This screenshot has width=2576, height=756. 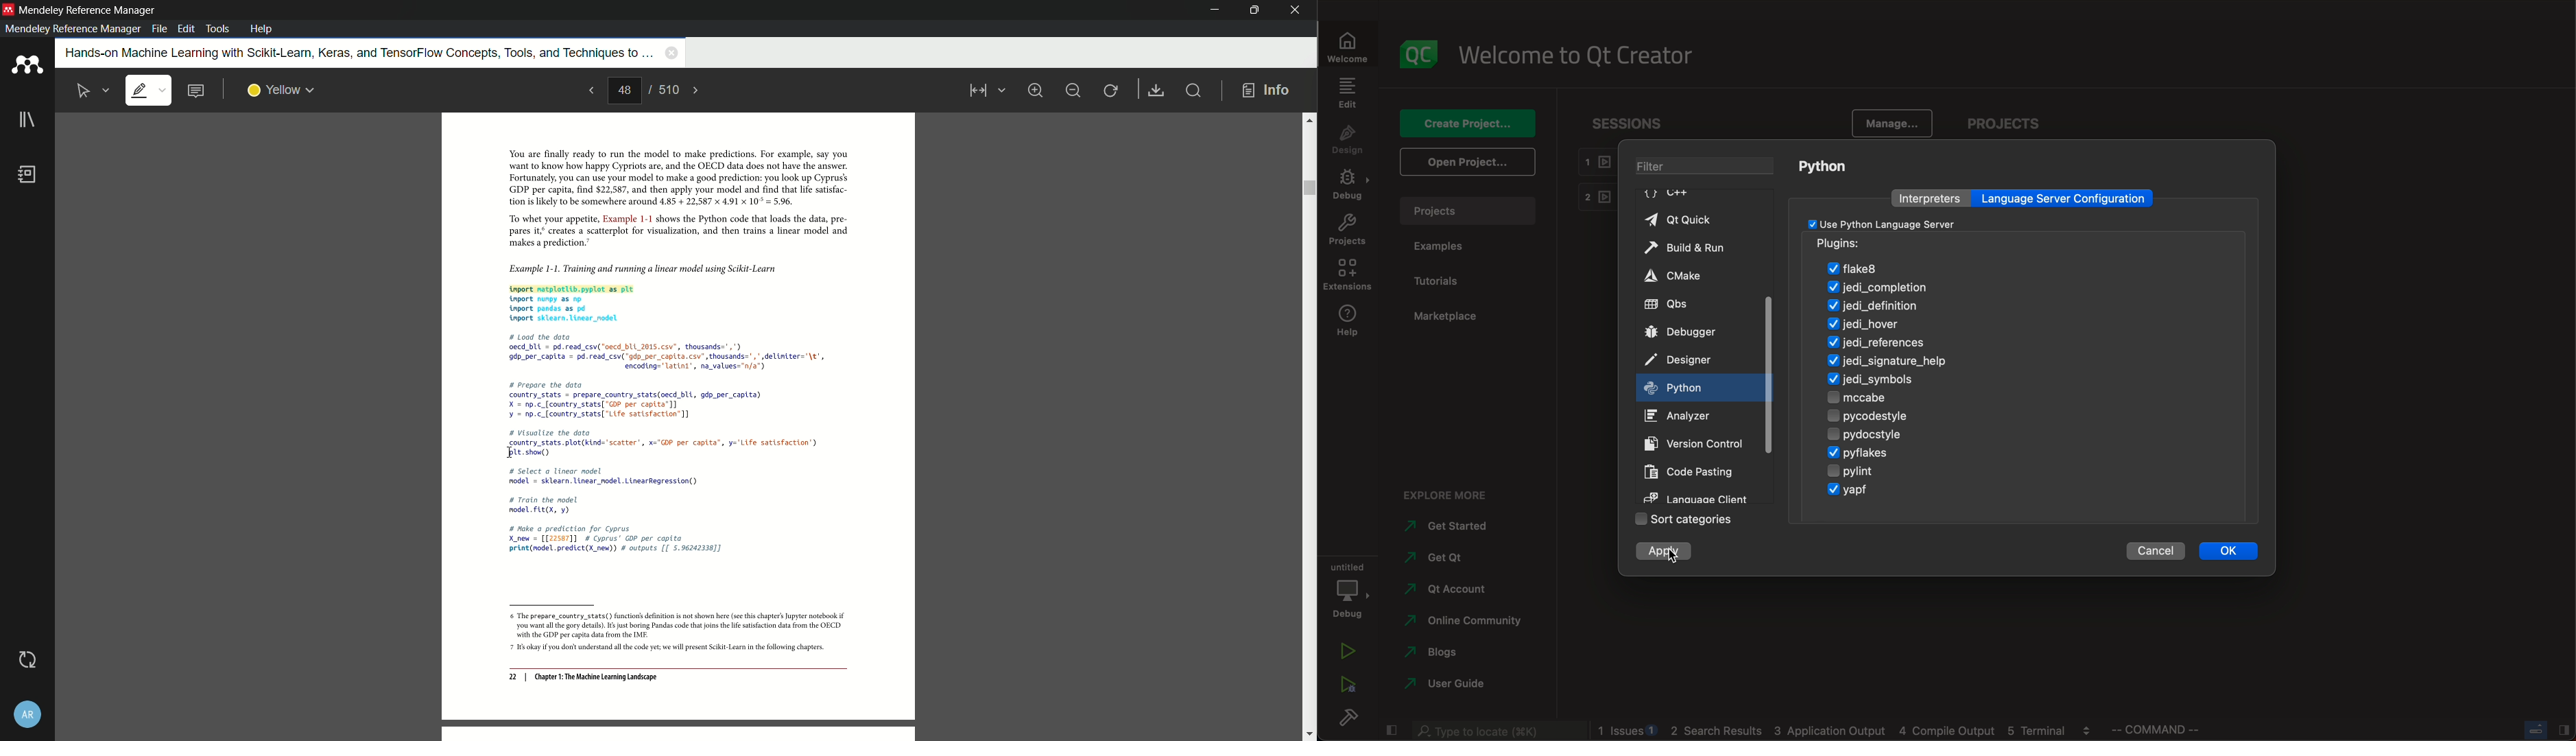 What do you see at coordinates (1347, 717) in the screenshot?
I see `build` at bounding box center [1347, 717].